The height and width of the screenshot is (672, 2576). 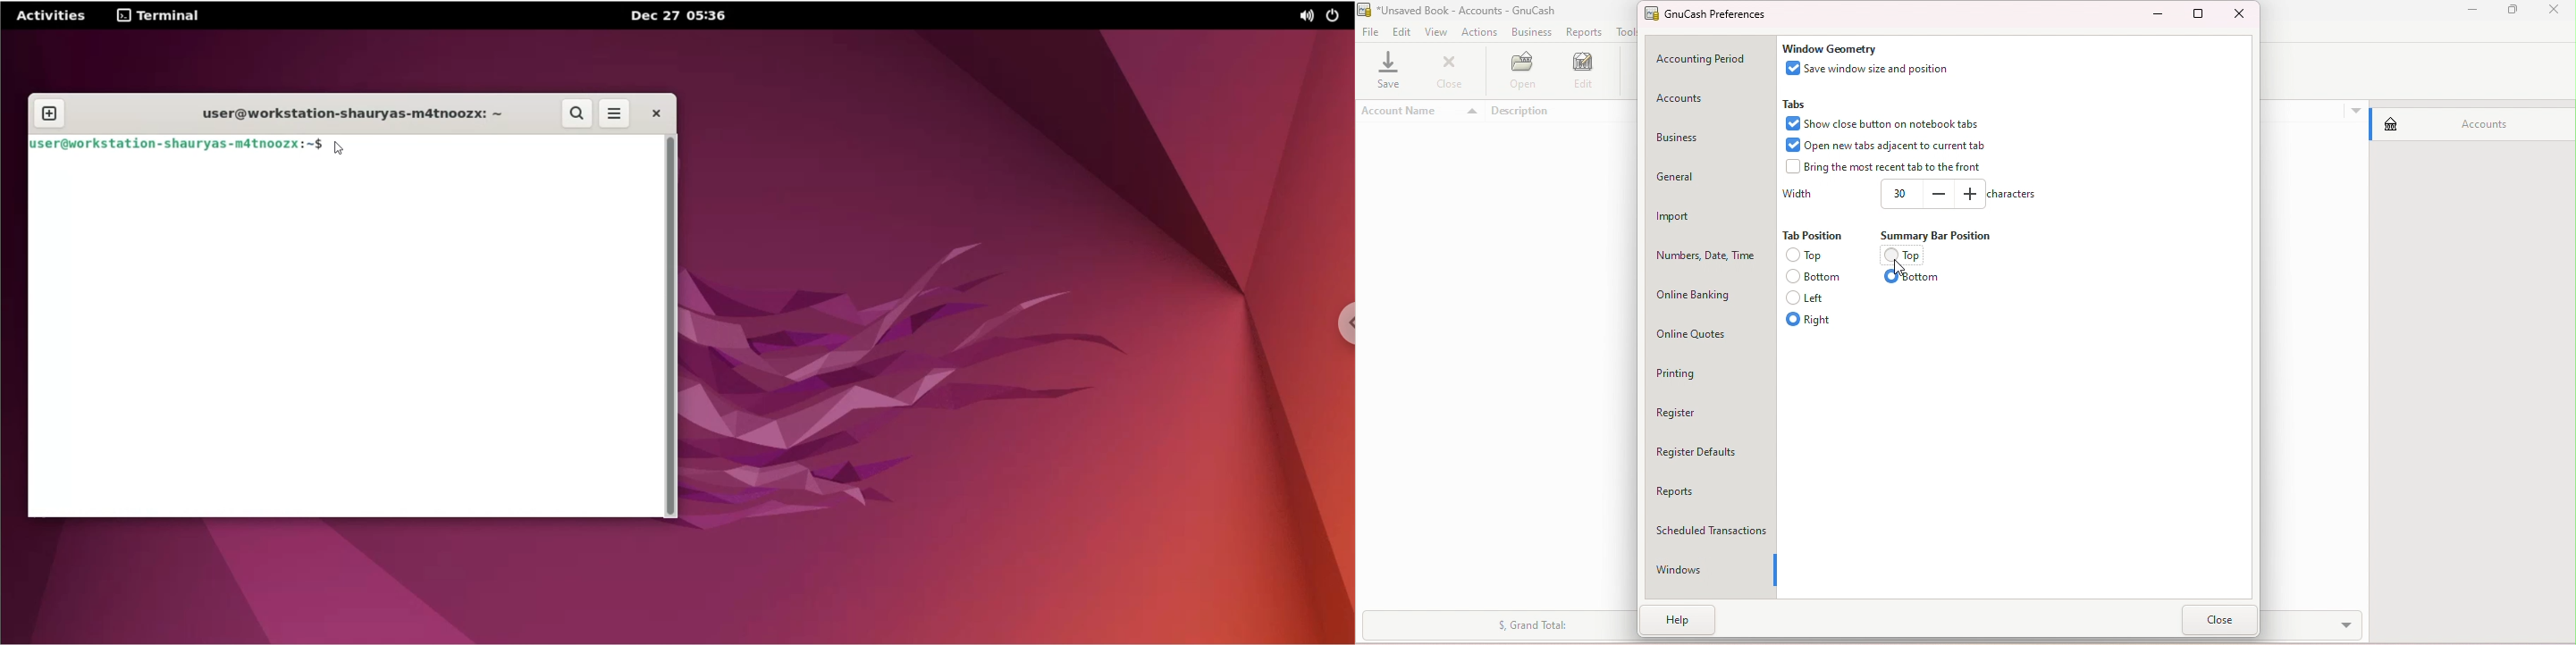 What do you see at coordinates (1931, 196) in the screenshot?
I see `Width` at bounding box center [1931, 196].